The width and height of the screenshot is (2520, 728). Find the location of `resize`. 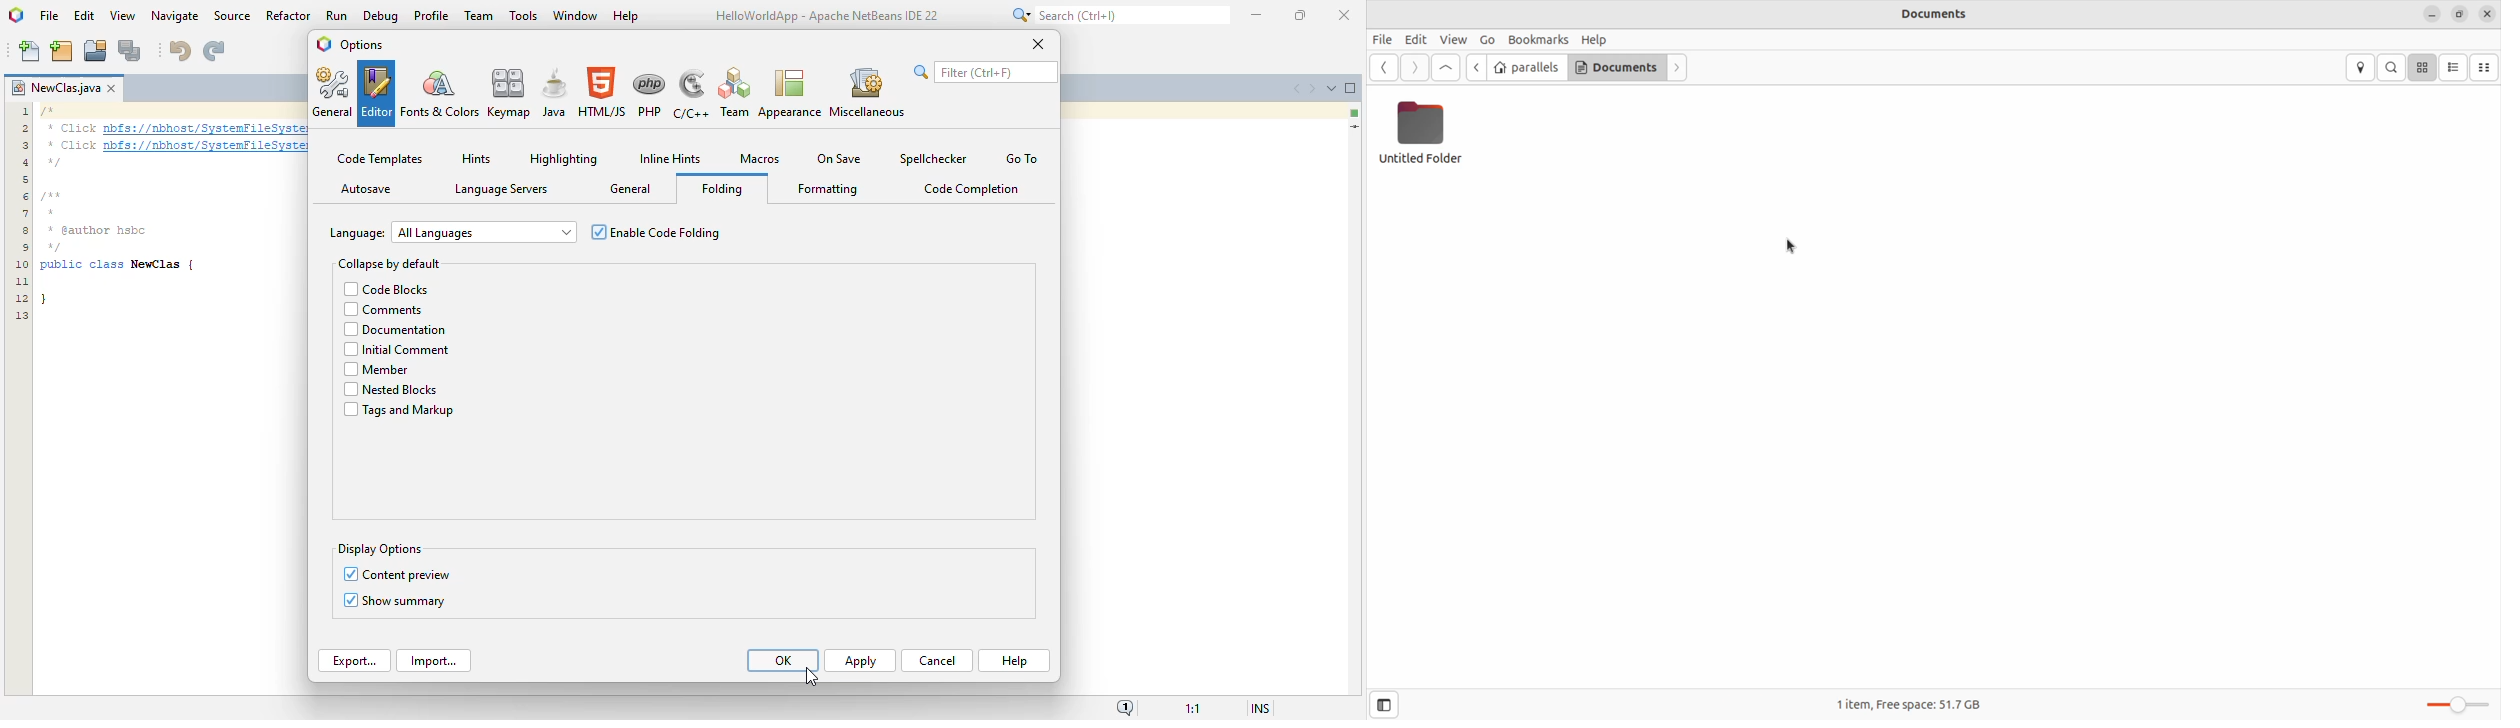

resize is located at coordinates (2460, 14).